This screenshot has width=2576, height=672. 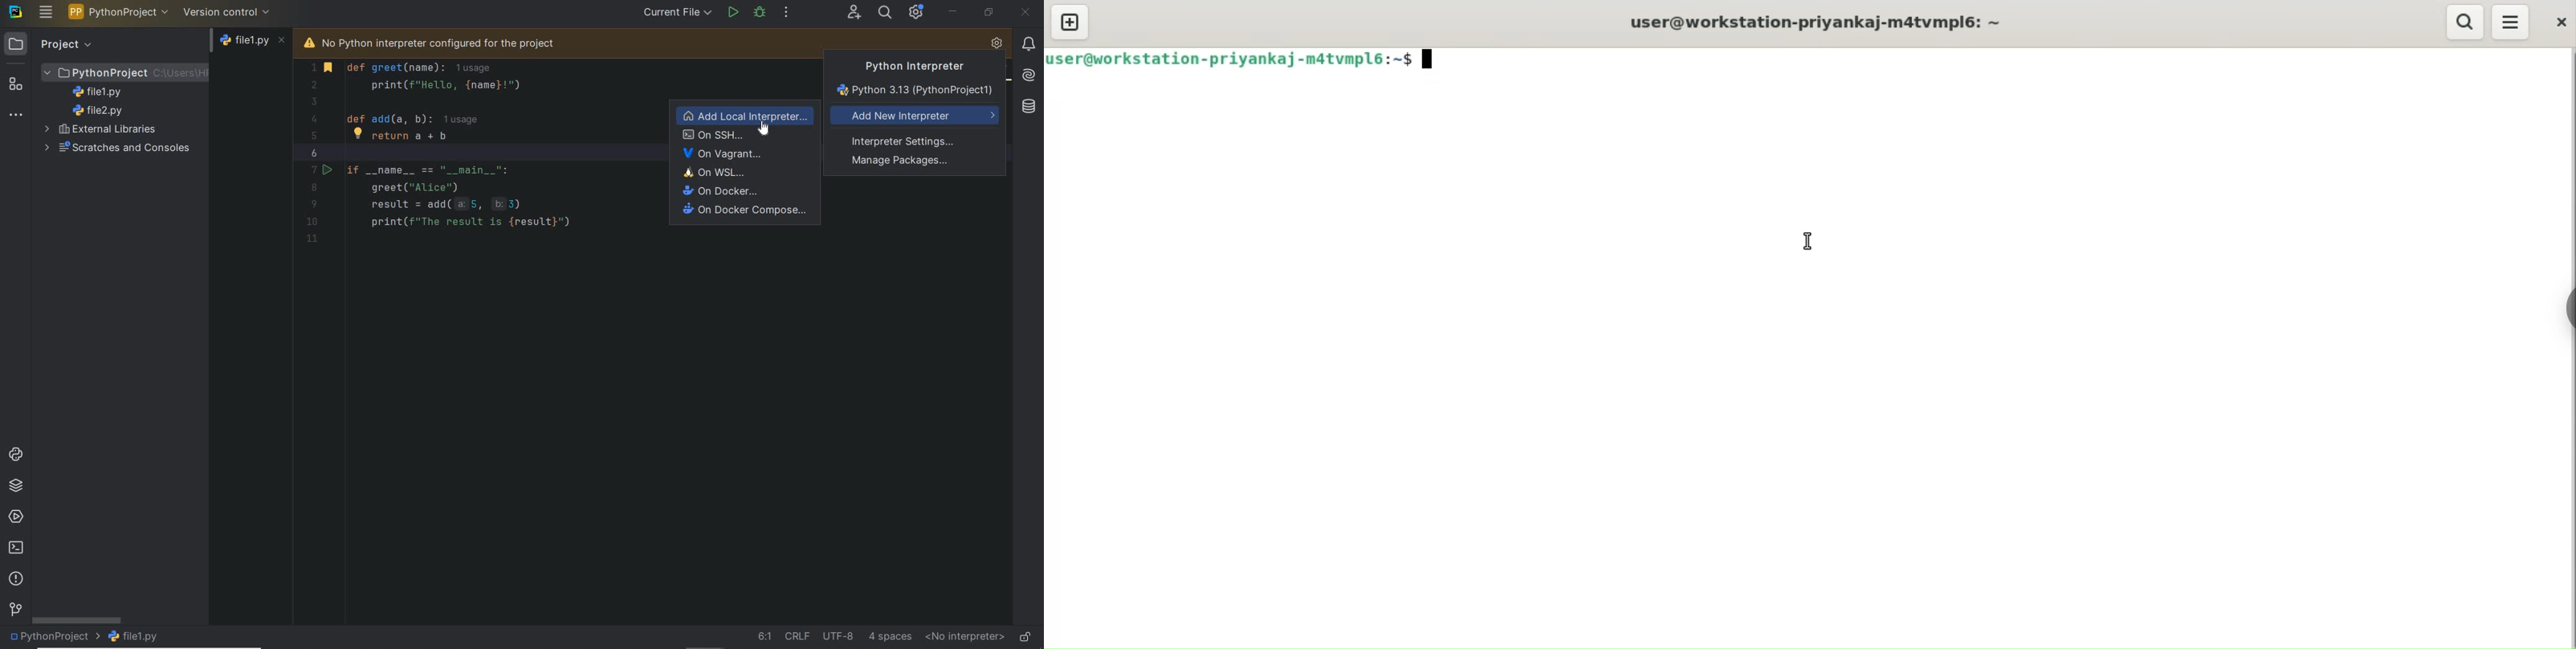 What do you see at coordinates (1026, 14) in the screenshot?
I see `CLOSE` at bounding box center [1026, 14].